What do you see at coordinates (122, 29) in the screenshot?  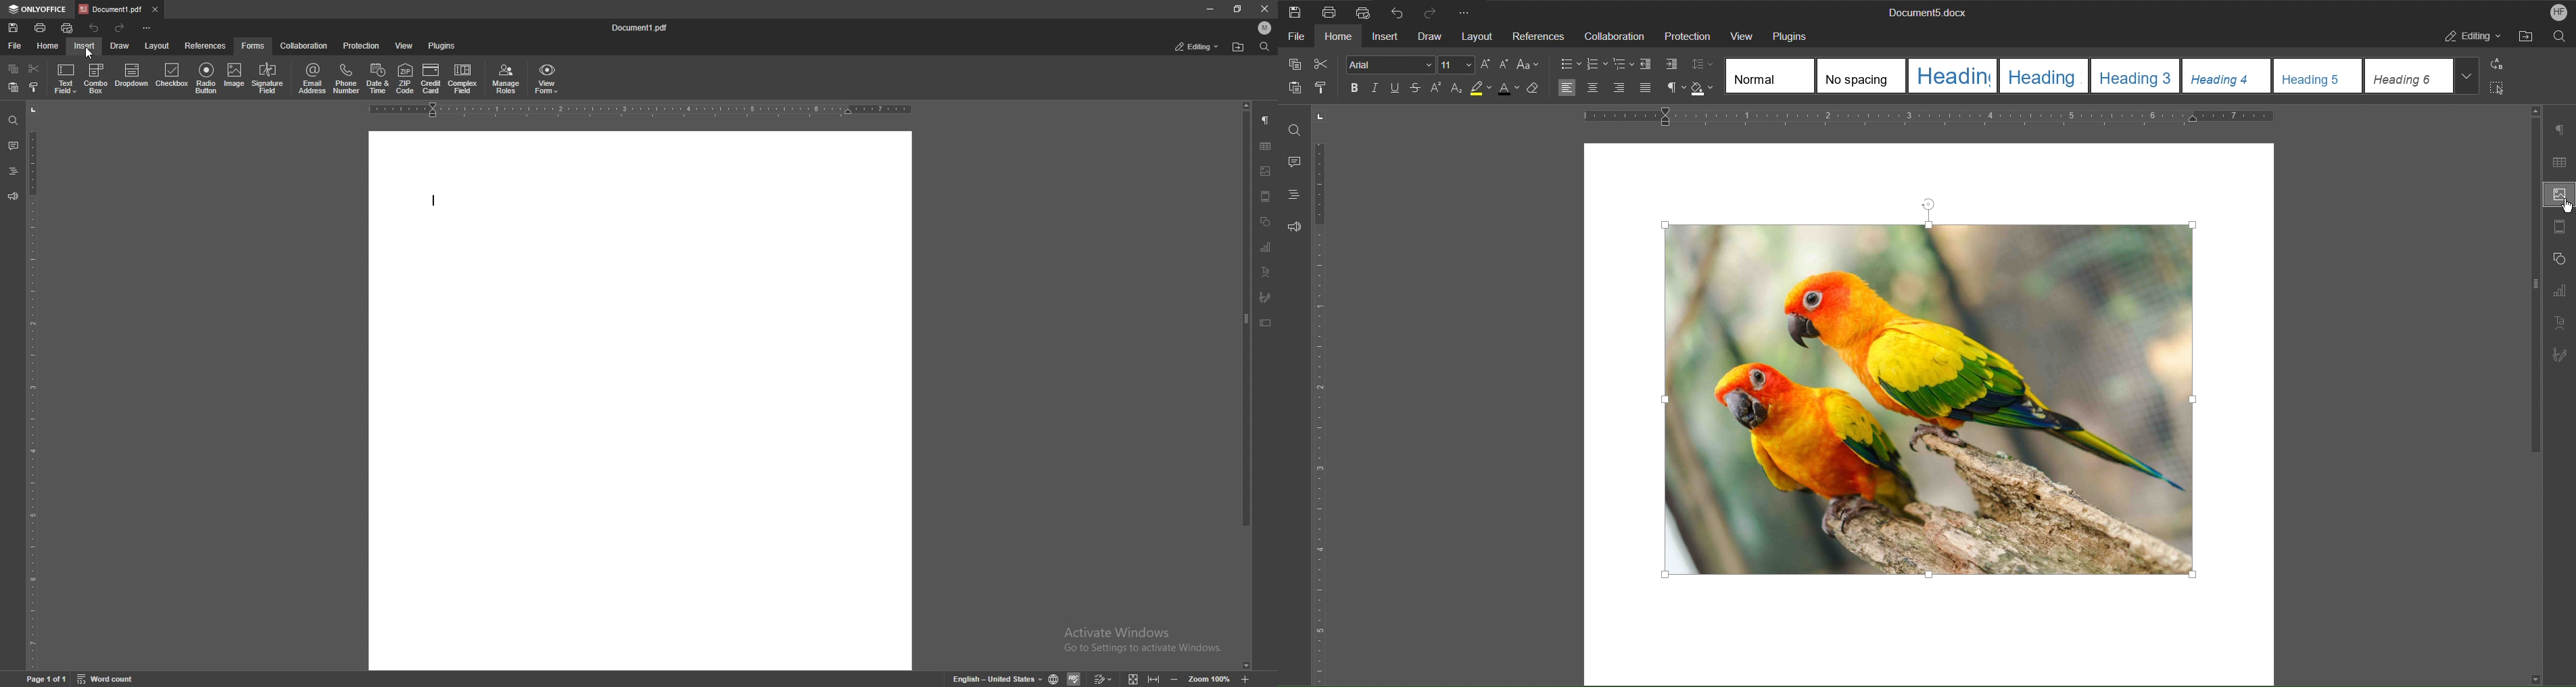 I see `redo` at bounding box center [122, 29].